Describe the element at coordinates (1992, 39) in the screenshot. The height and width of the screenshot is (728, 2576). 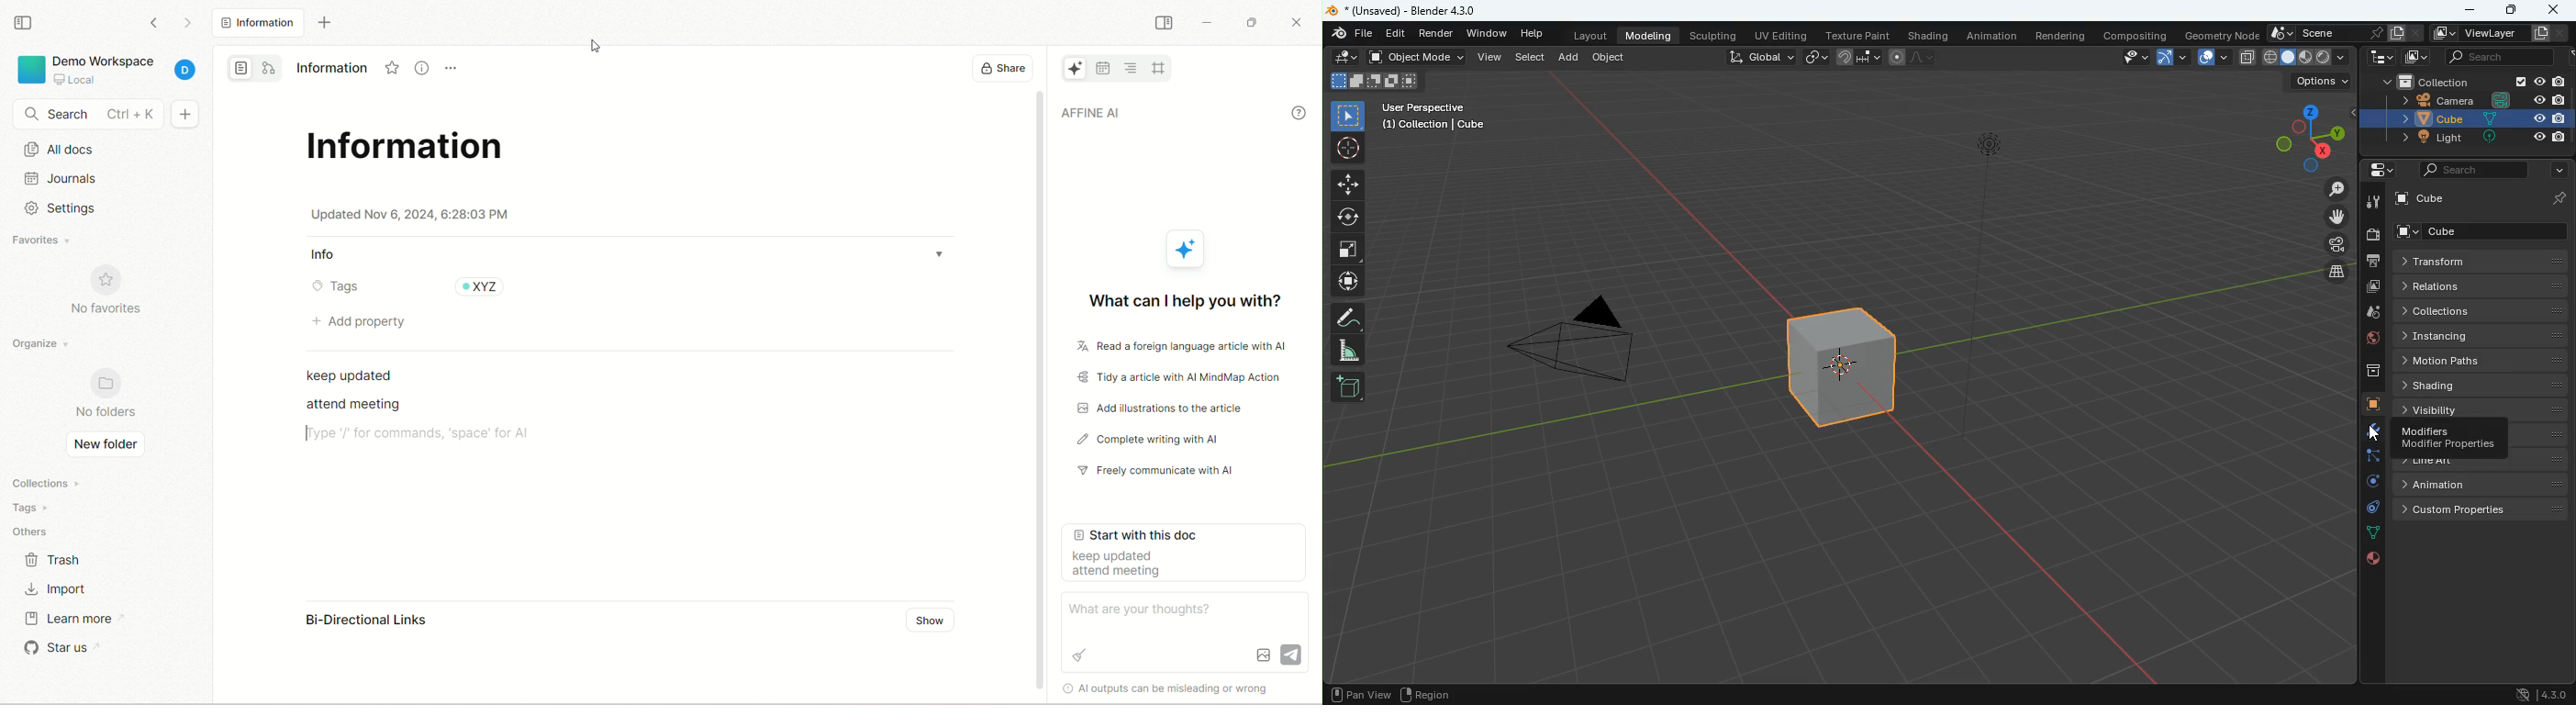
I see `animation` at that location.